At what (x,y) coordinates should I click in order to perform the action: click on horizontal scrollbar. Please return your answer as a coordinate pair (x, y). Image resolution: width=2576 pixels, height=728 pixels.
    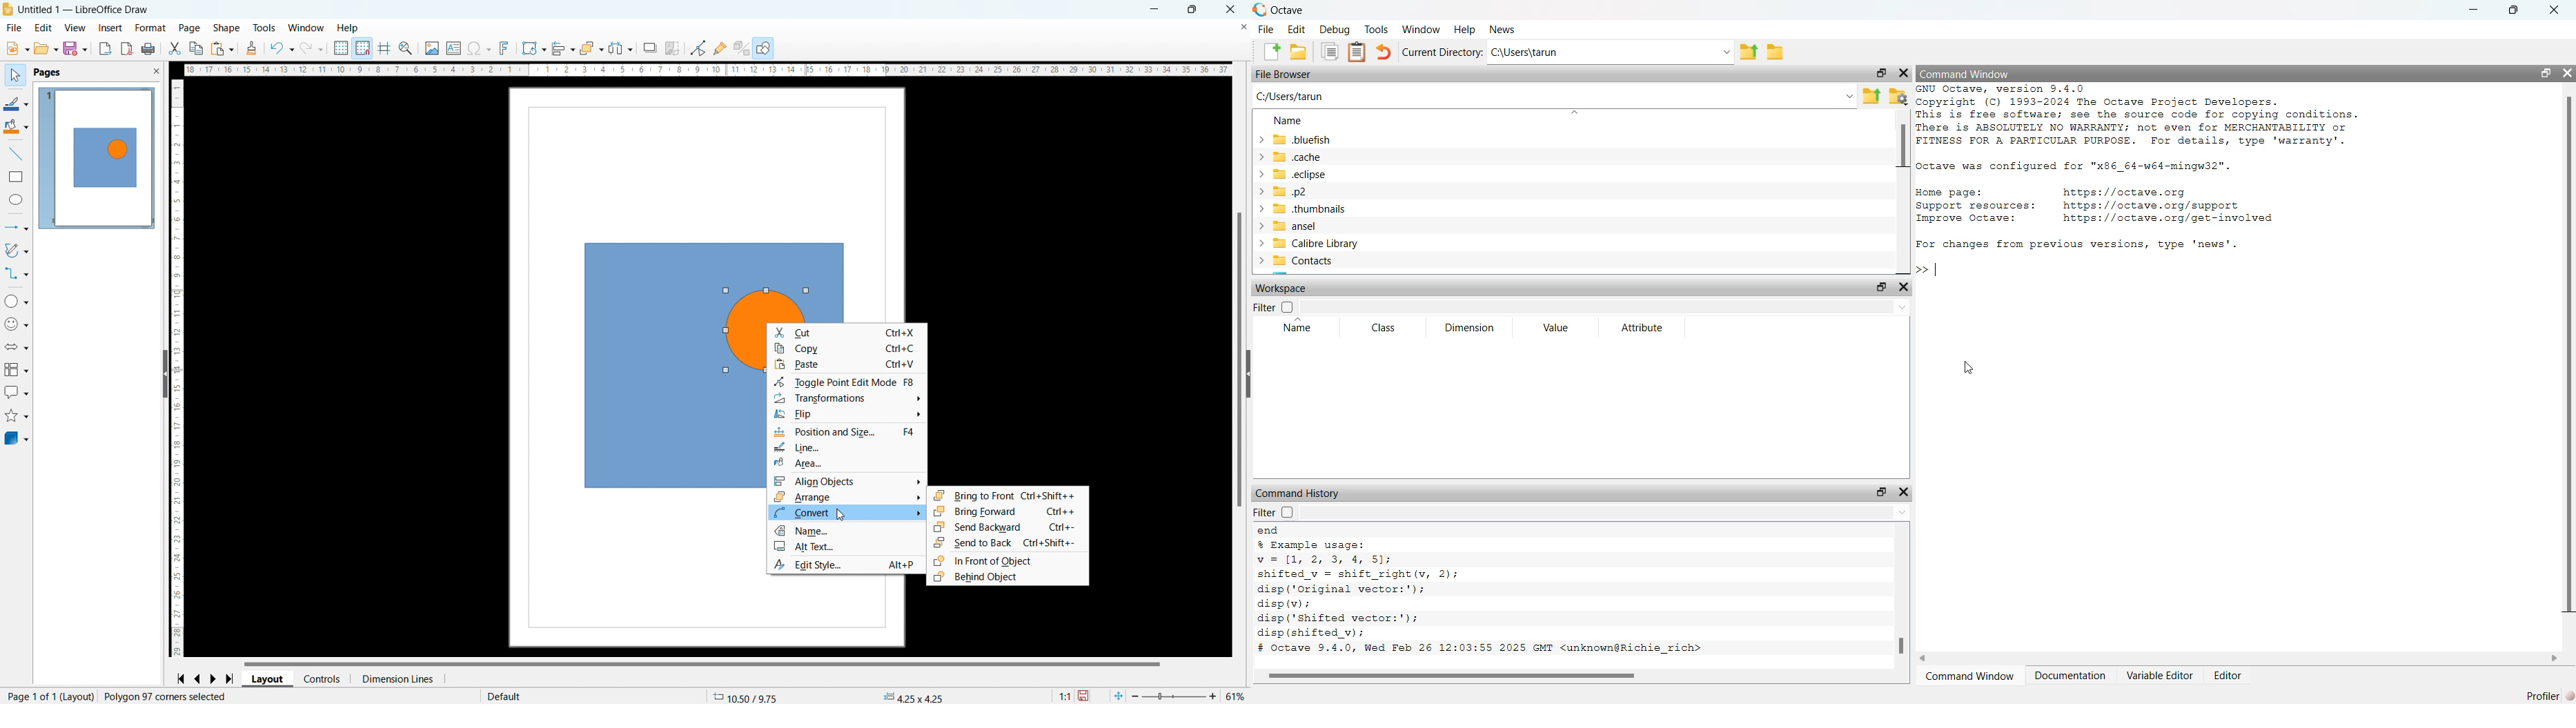
    Looking at the image, I should click on (702, 663).